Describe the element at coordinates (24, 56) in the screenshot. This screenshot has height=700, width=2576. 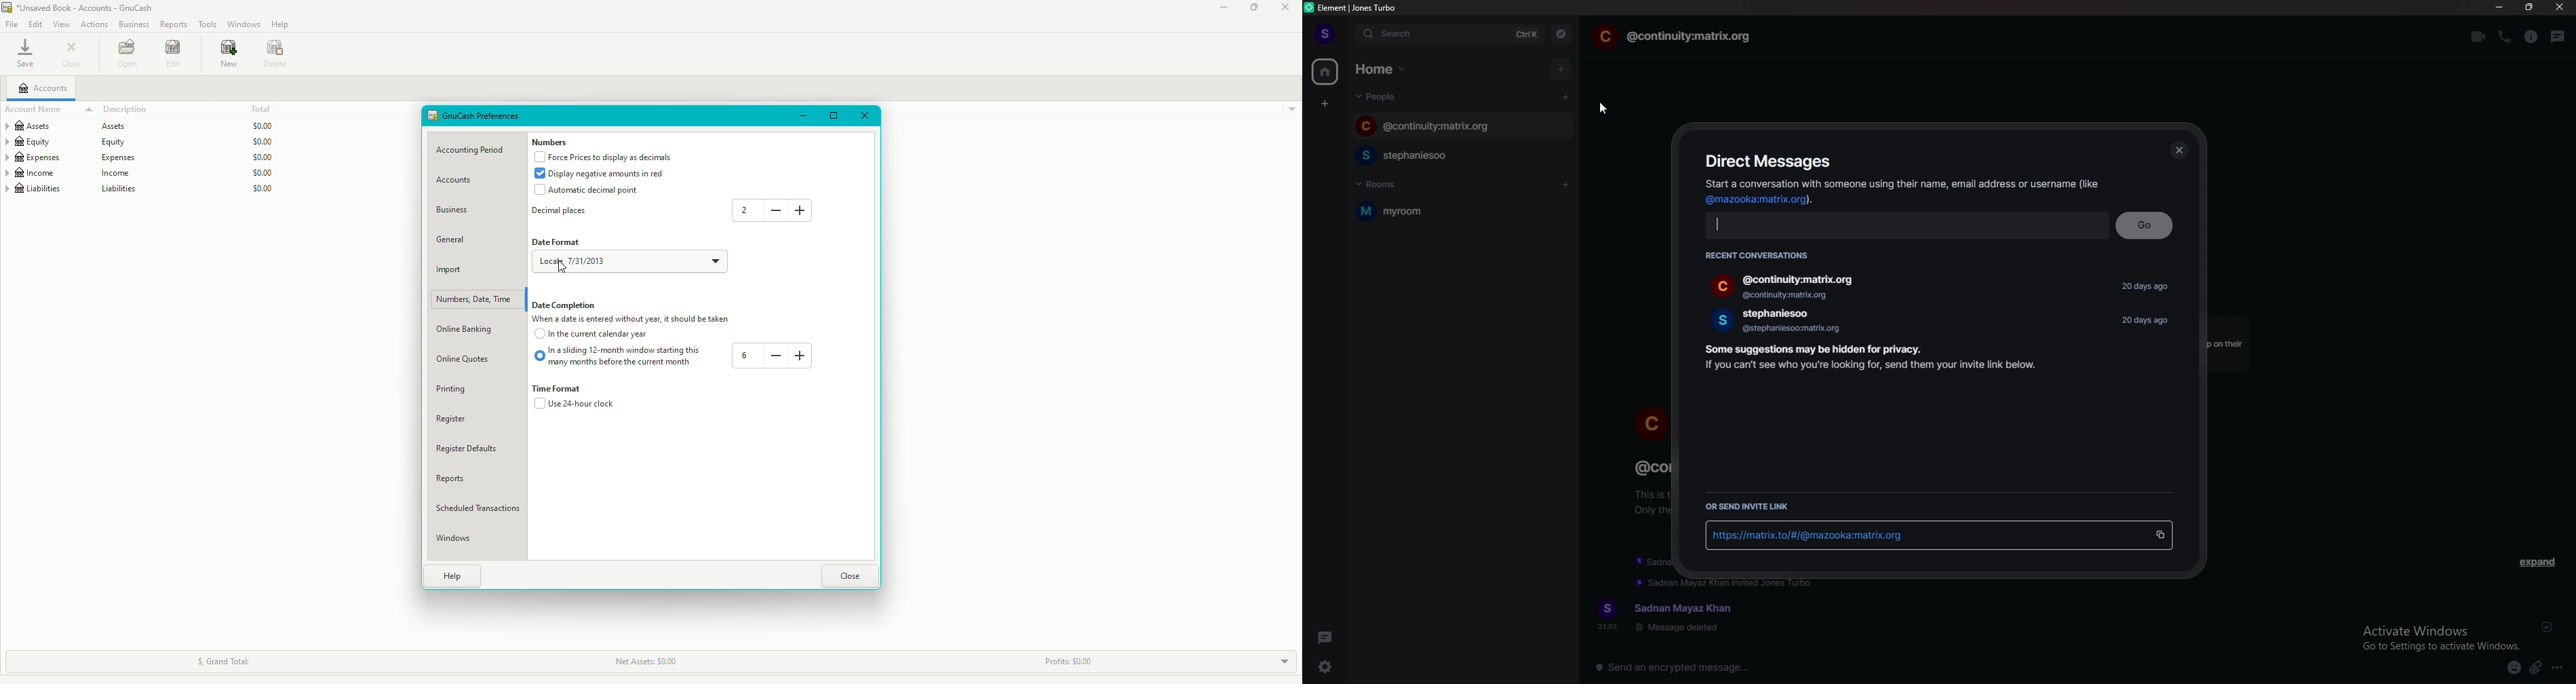
I see `Save` at that location.